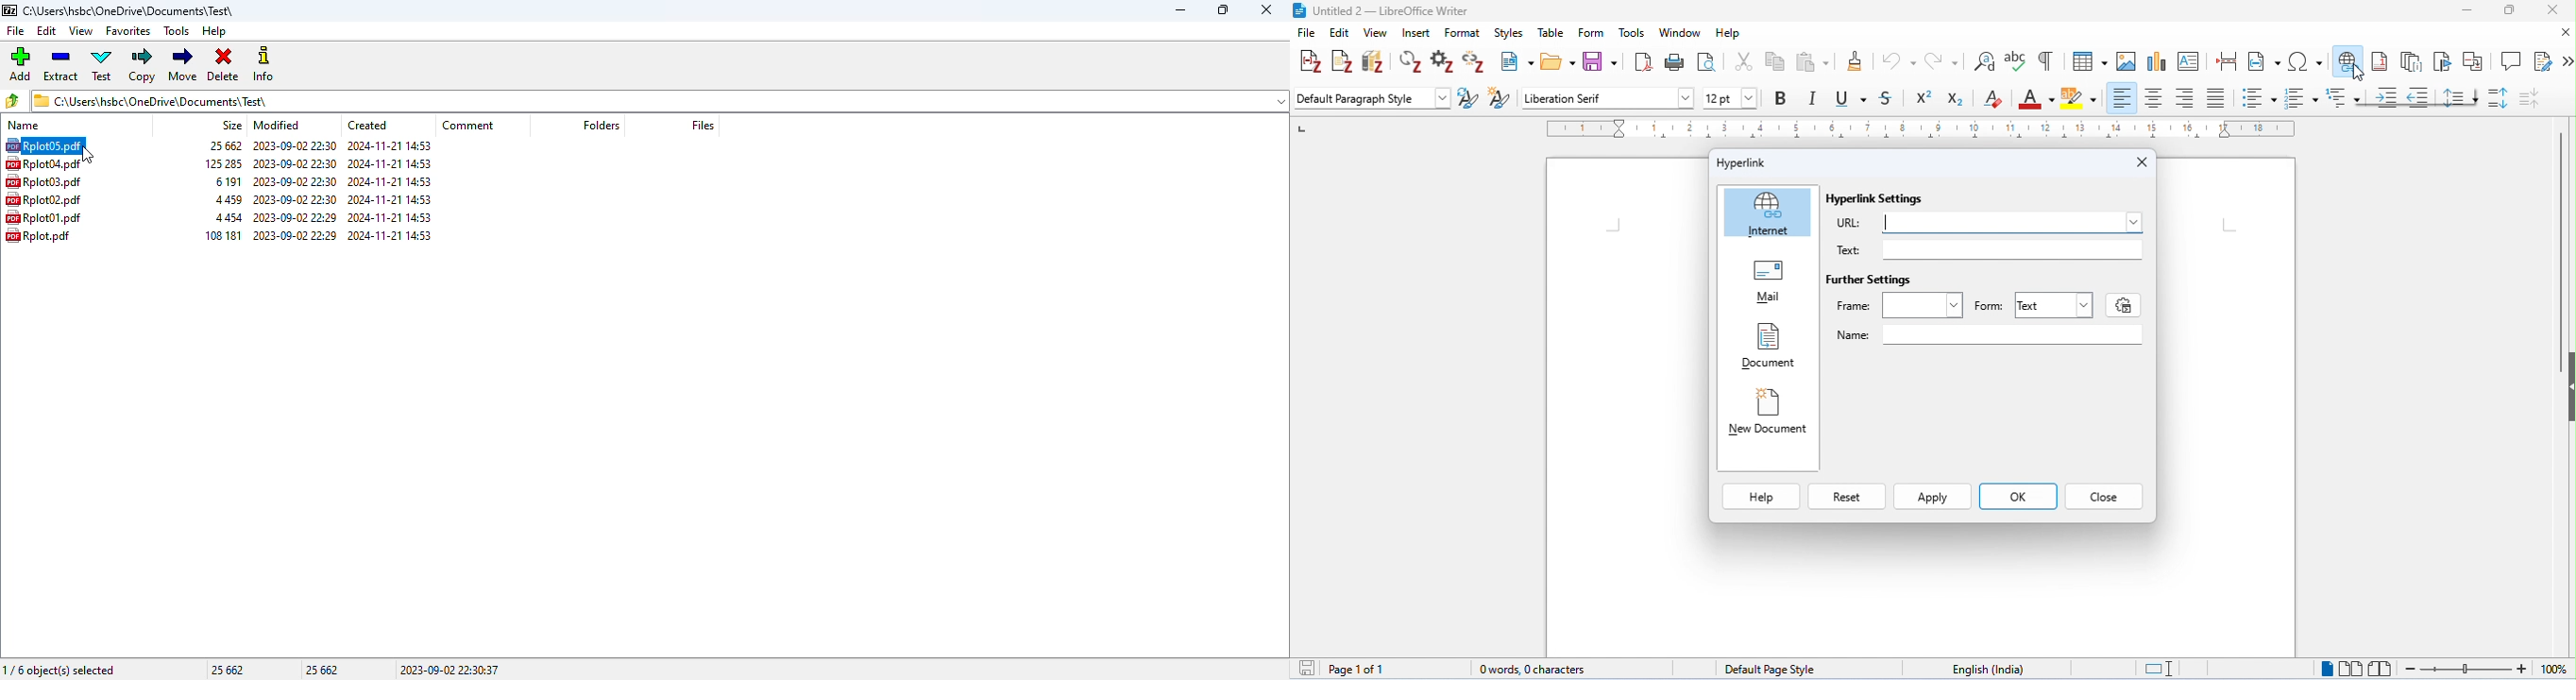  I want to click on unlink citations, so click(1474, 63).